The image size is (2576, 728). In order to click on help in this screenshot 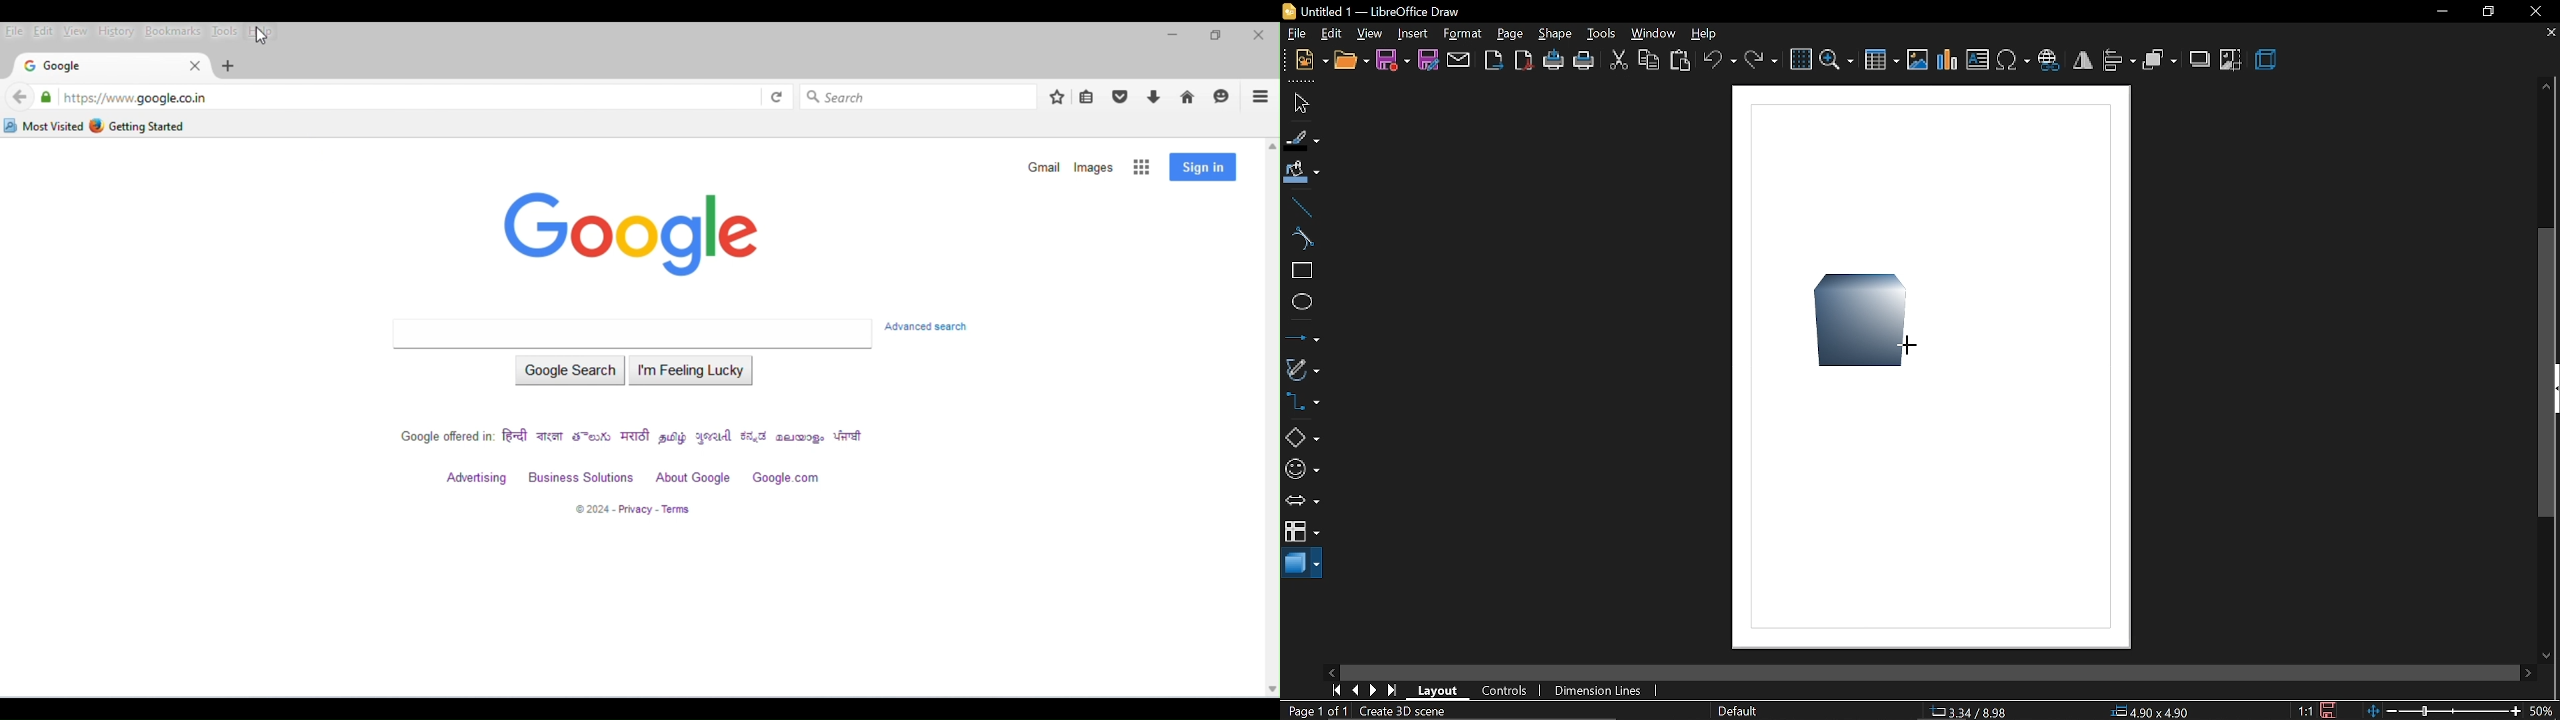, I will do `click(265, 33)`.